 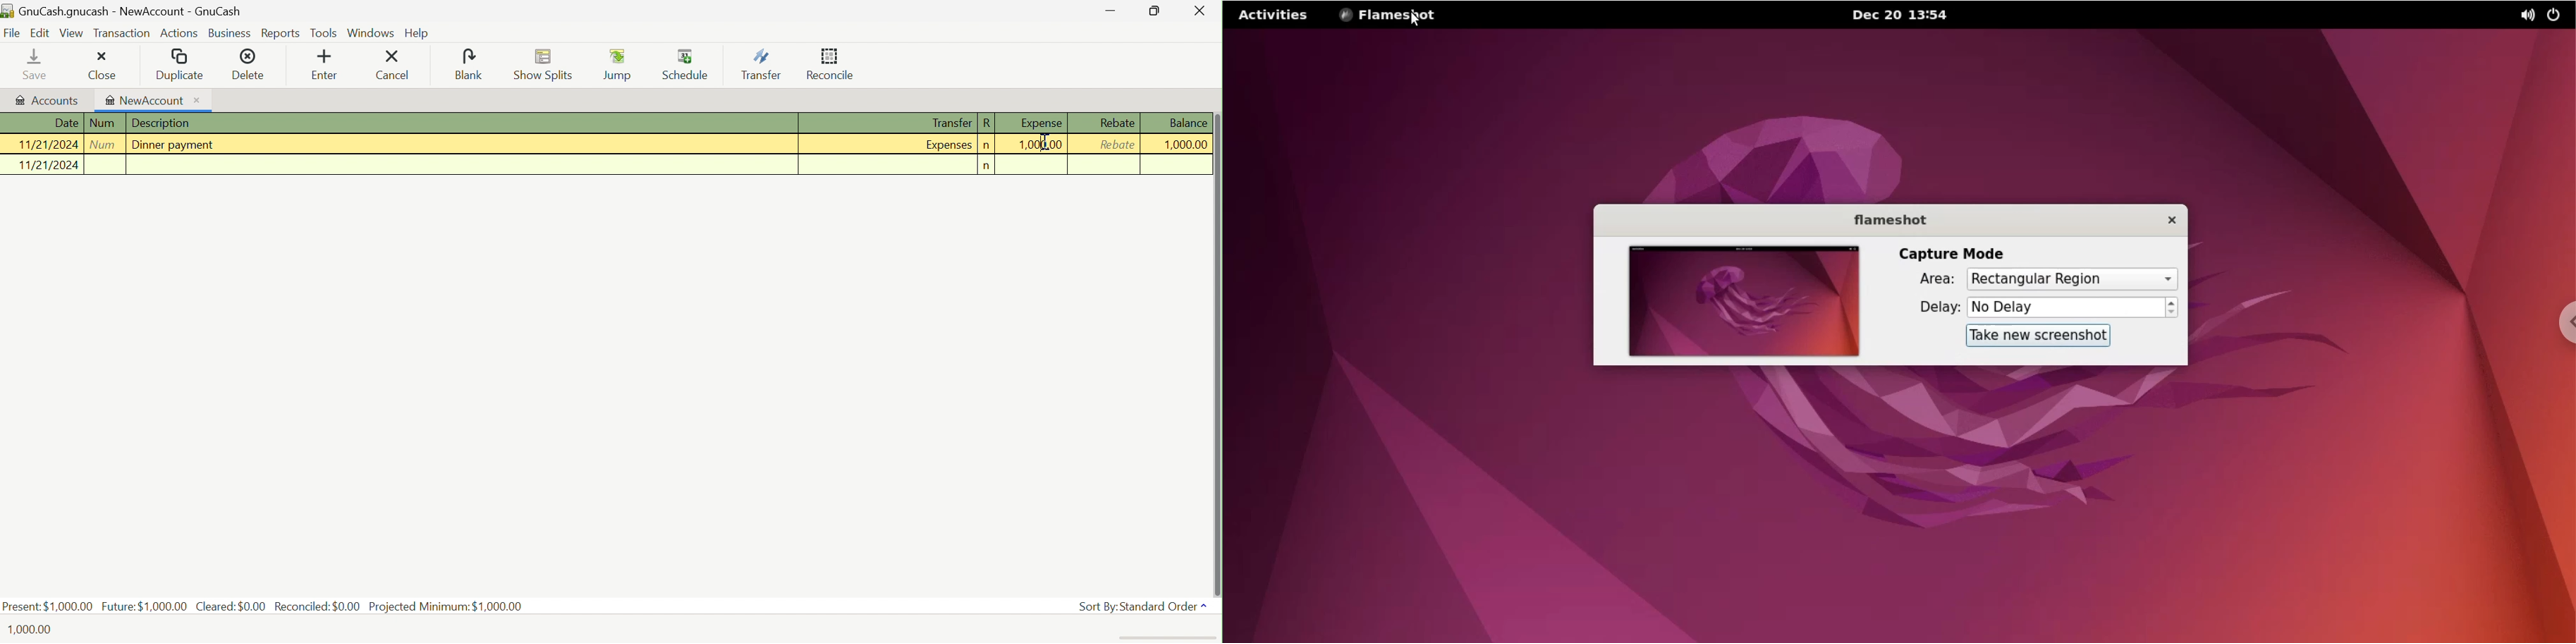 I want to click on Jump, so click(x=618, y=64).